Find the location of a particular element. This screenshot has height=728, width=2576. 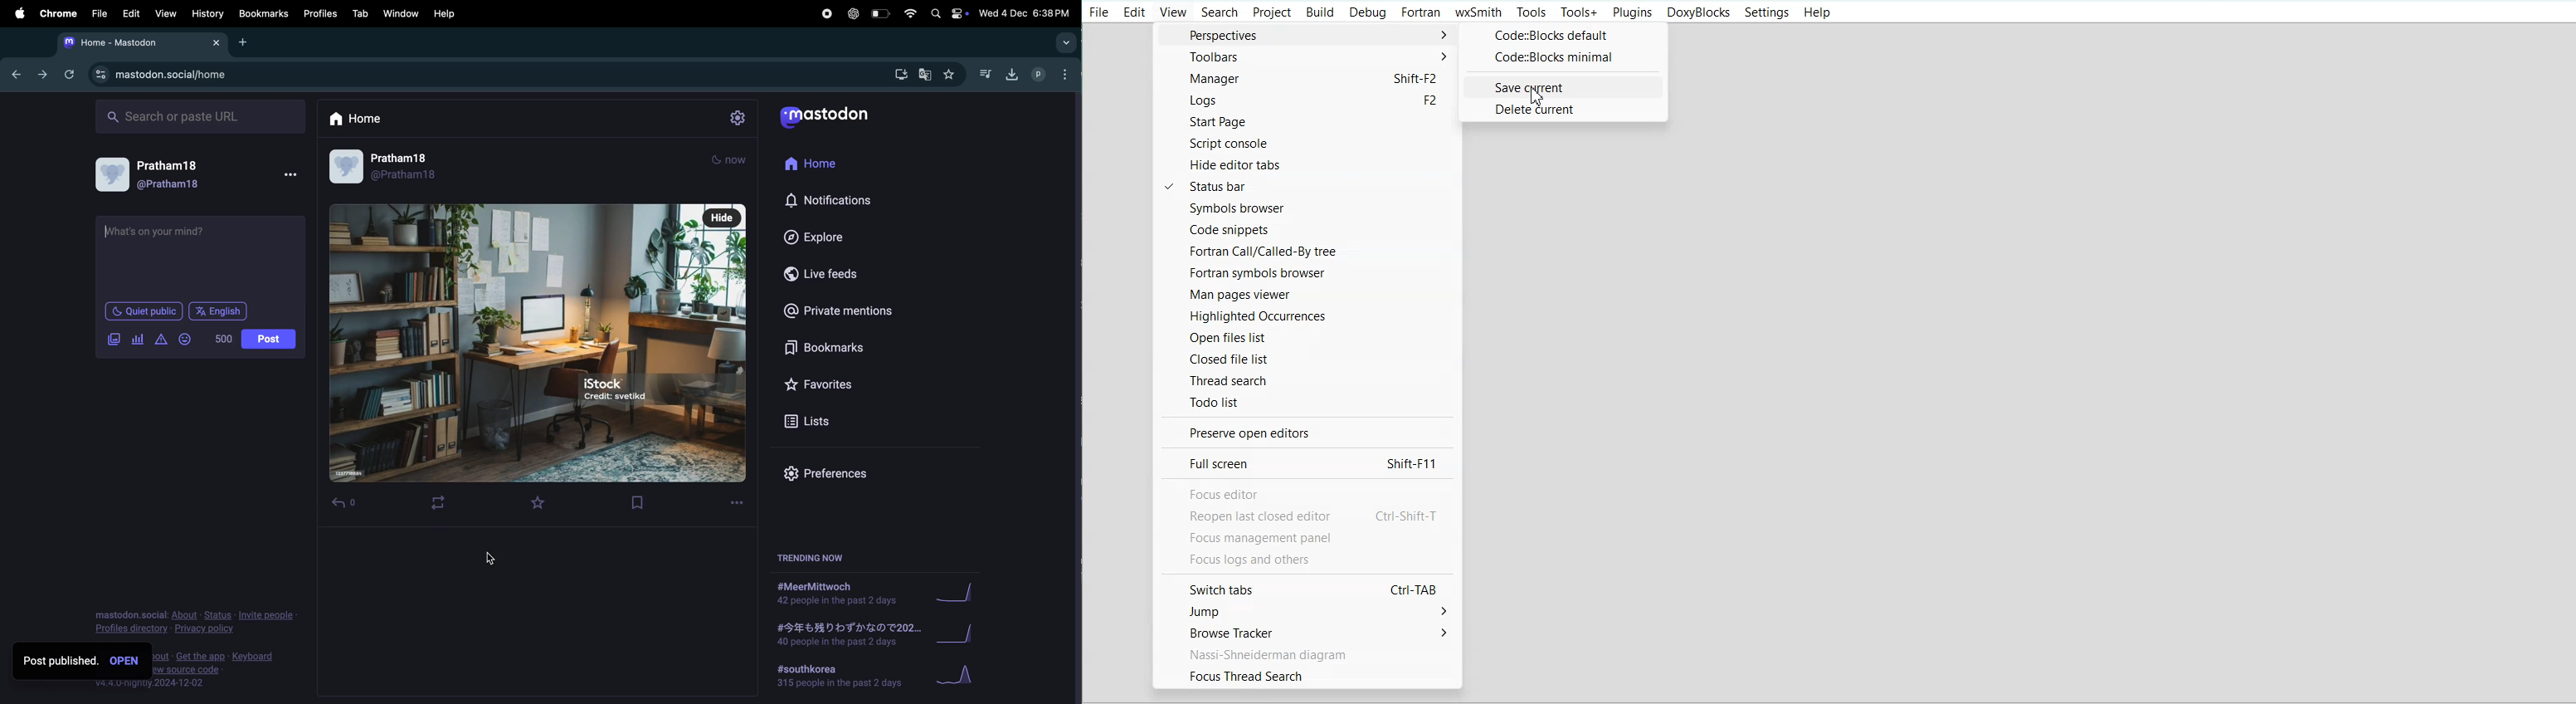

user profile is located at coordinates (159, 173).